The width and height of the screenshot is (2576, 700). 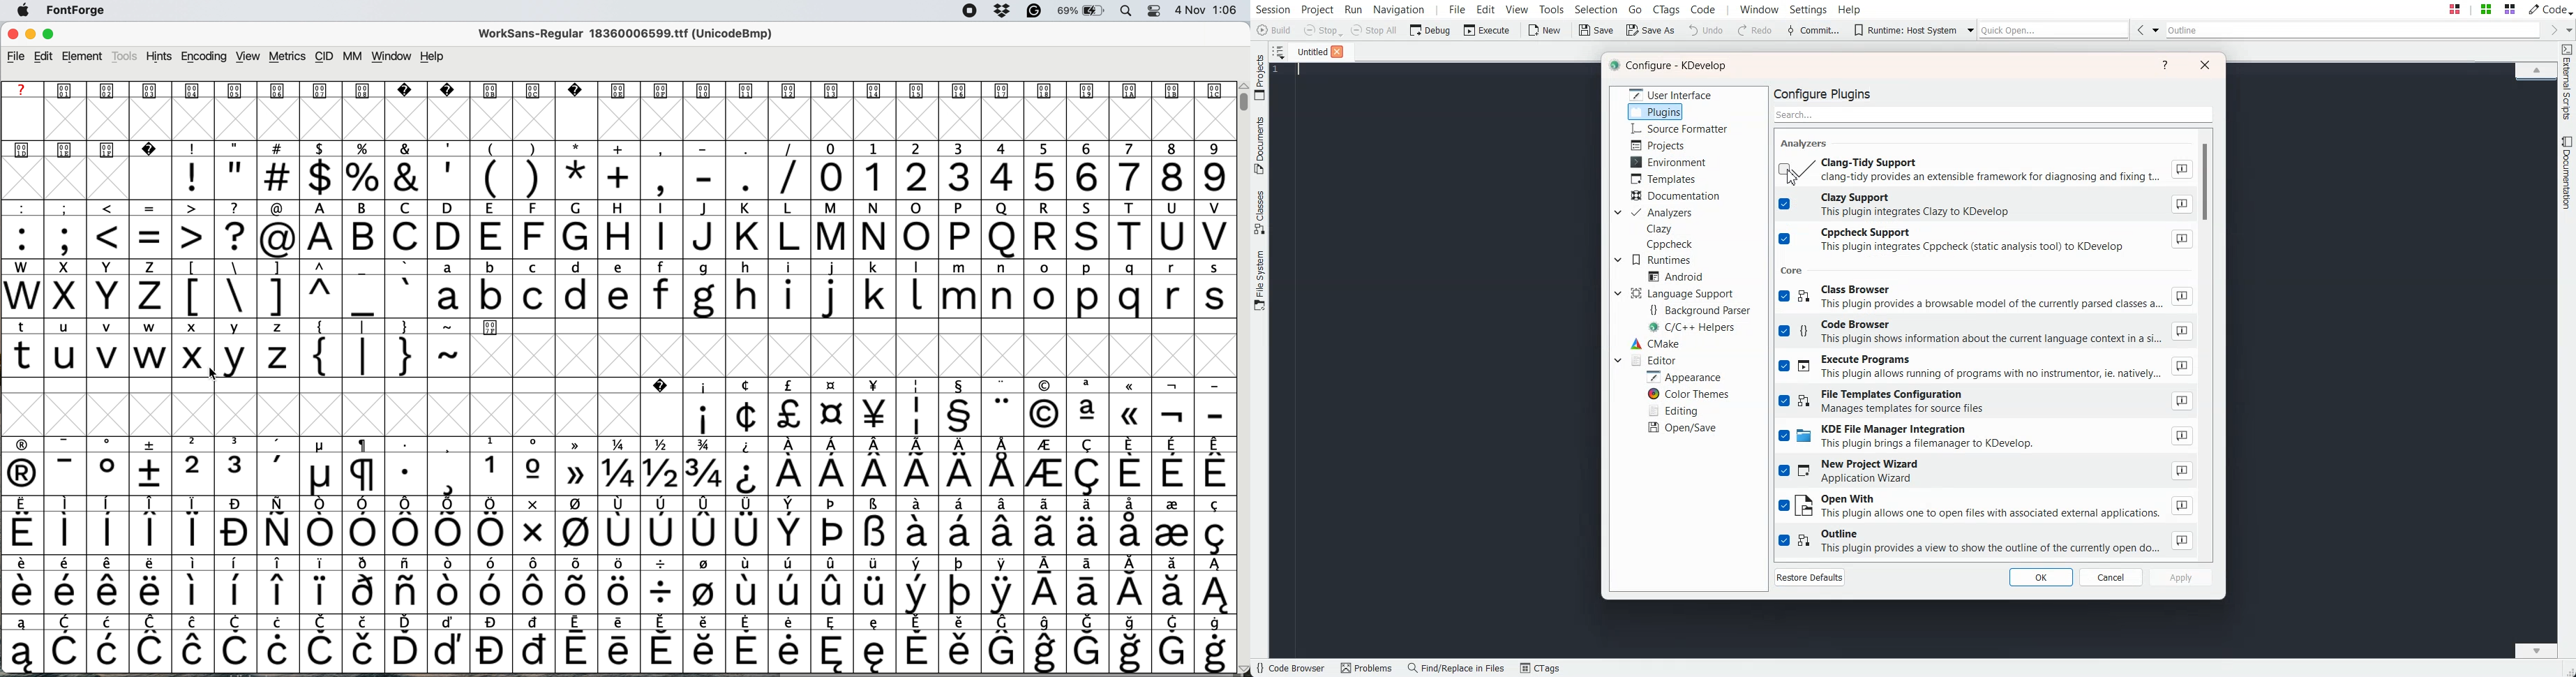 I want to click on special characters, so click(x=616, y=651).